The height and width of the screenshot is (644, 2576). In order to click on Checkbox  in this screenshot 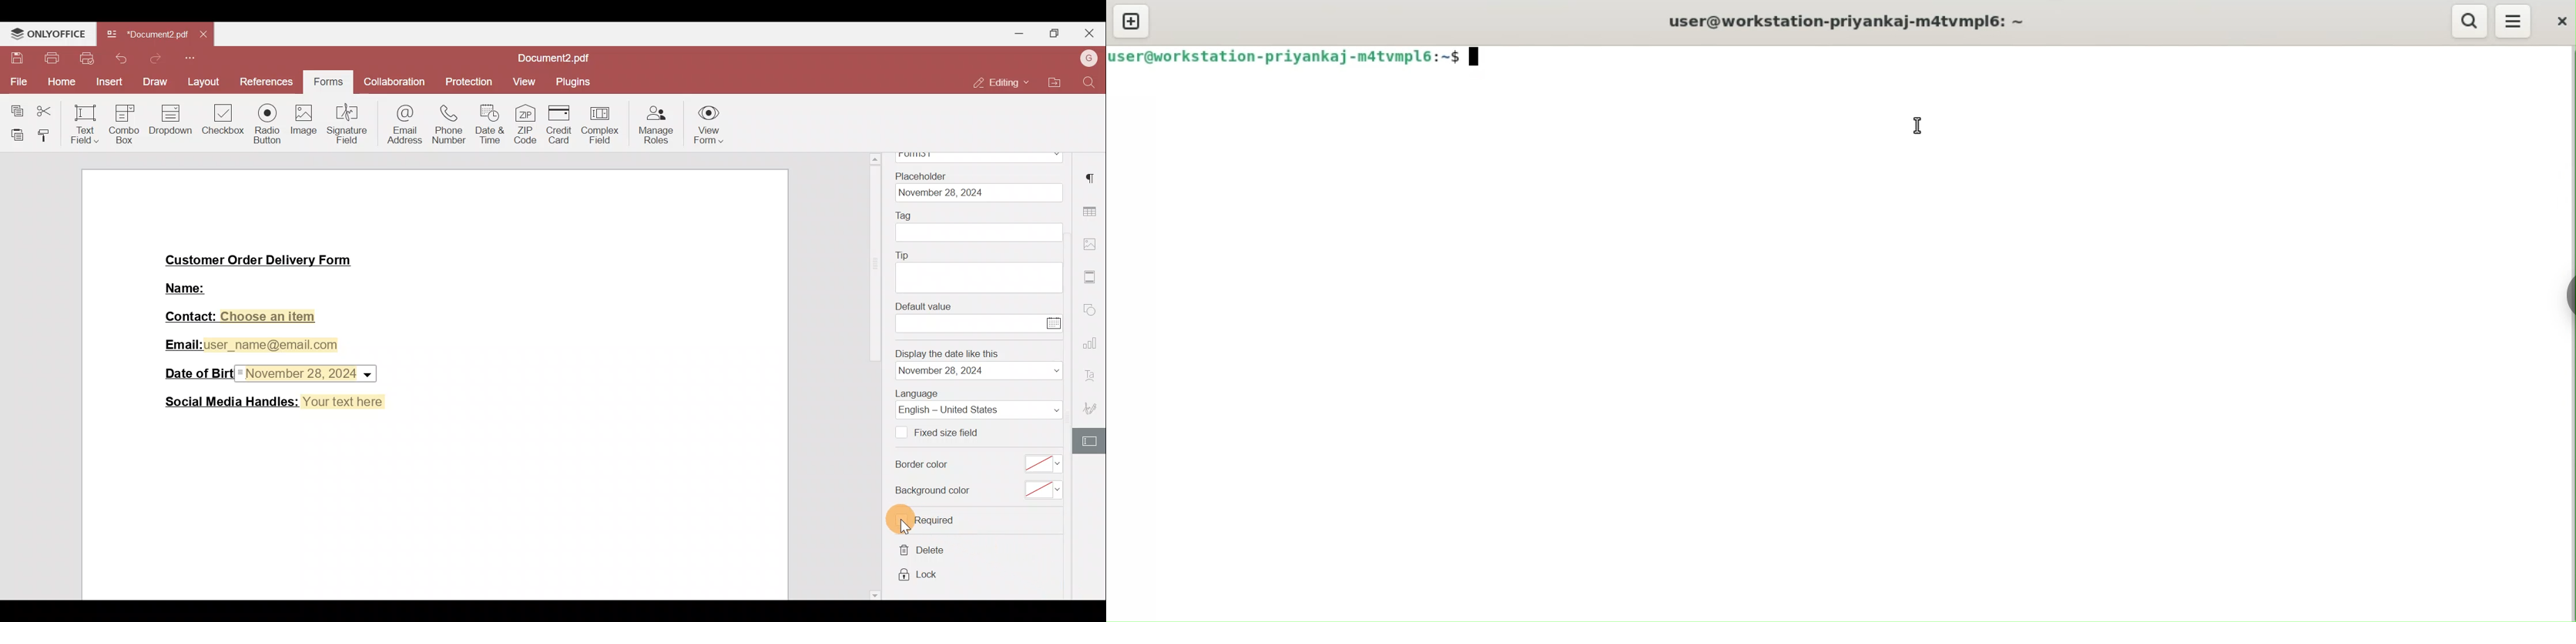, I will do `click(902, 433)`.